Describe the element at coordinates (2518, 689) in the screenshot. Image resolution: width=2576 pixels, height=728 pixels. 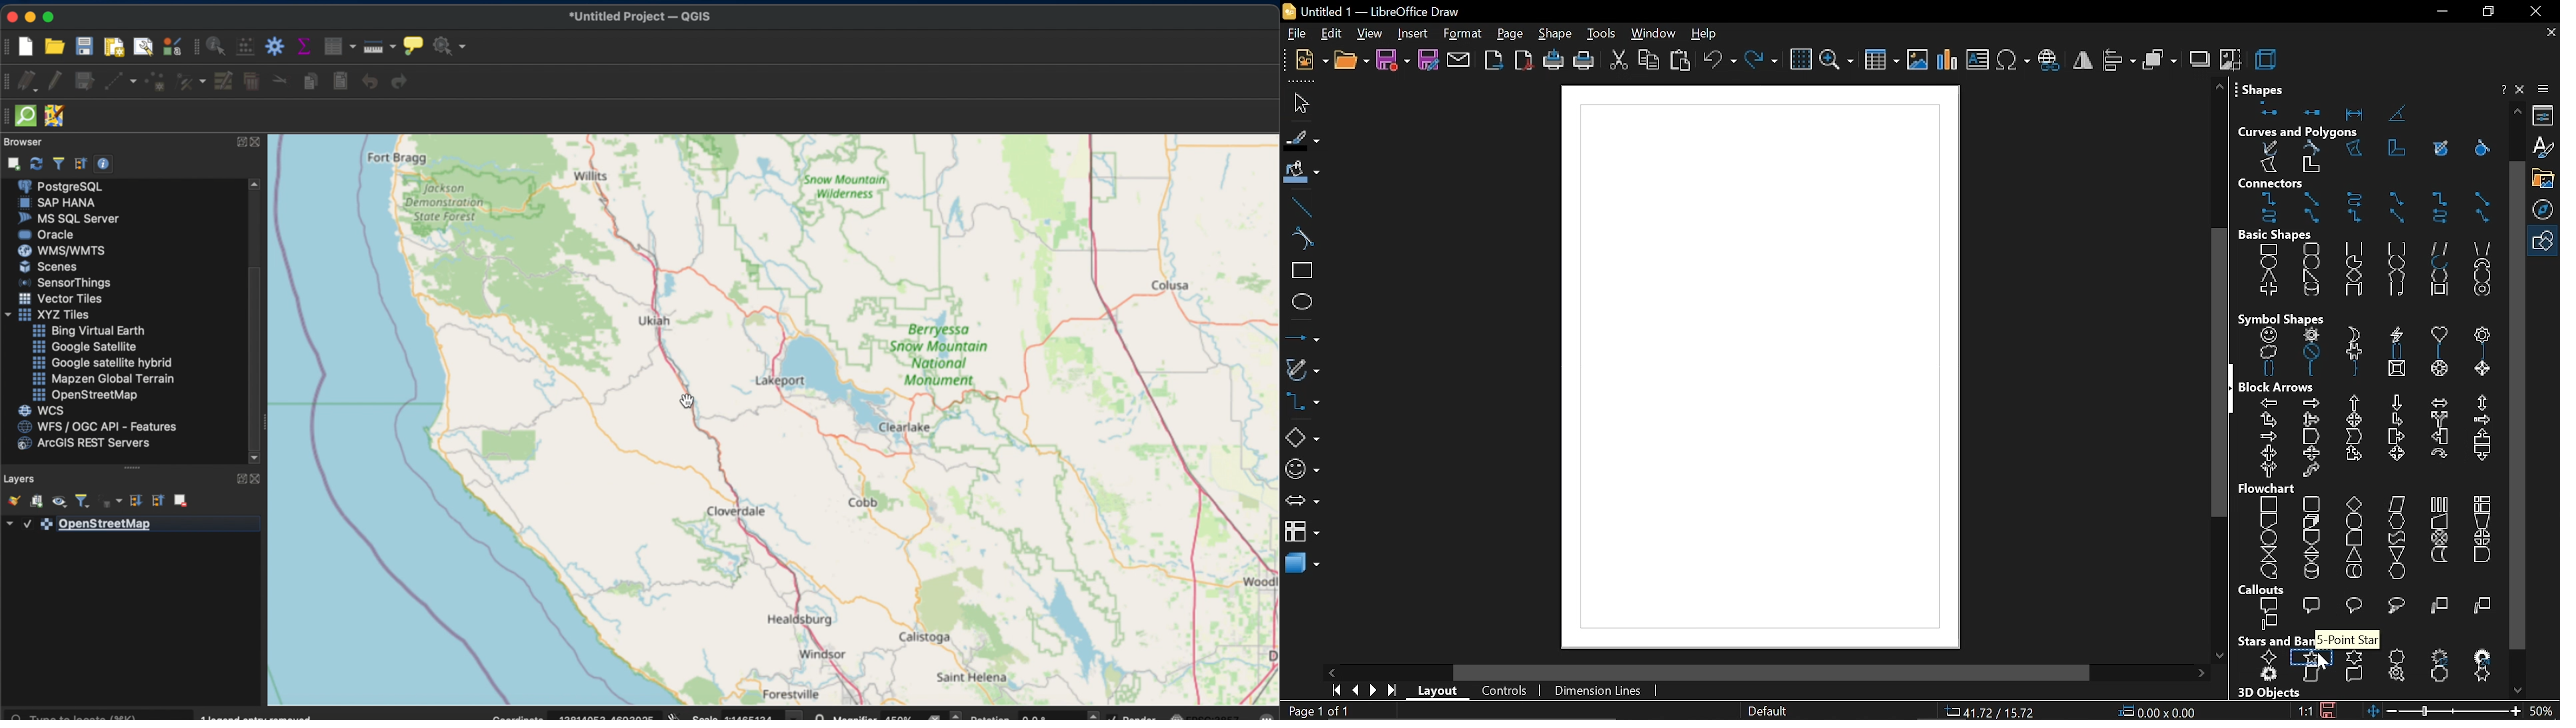
I see `move down` at that location.